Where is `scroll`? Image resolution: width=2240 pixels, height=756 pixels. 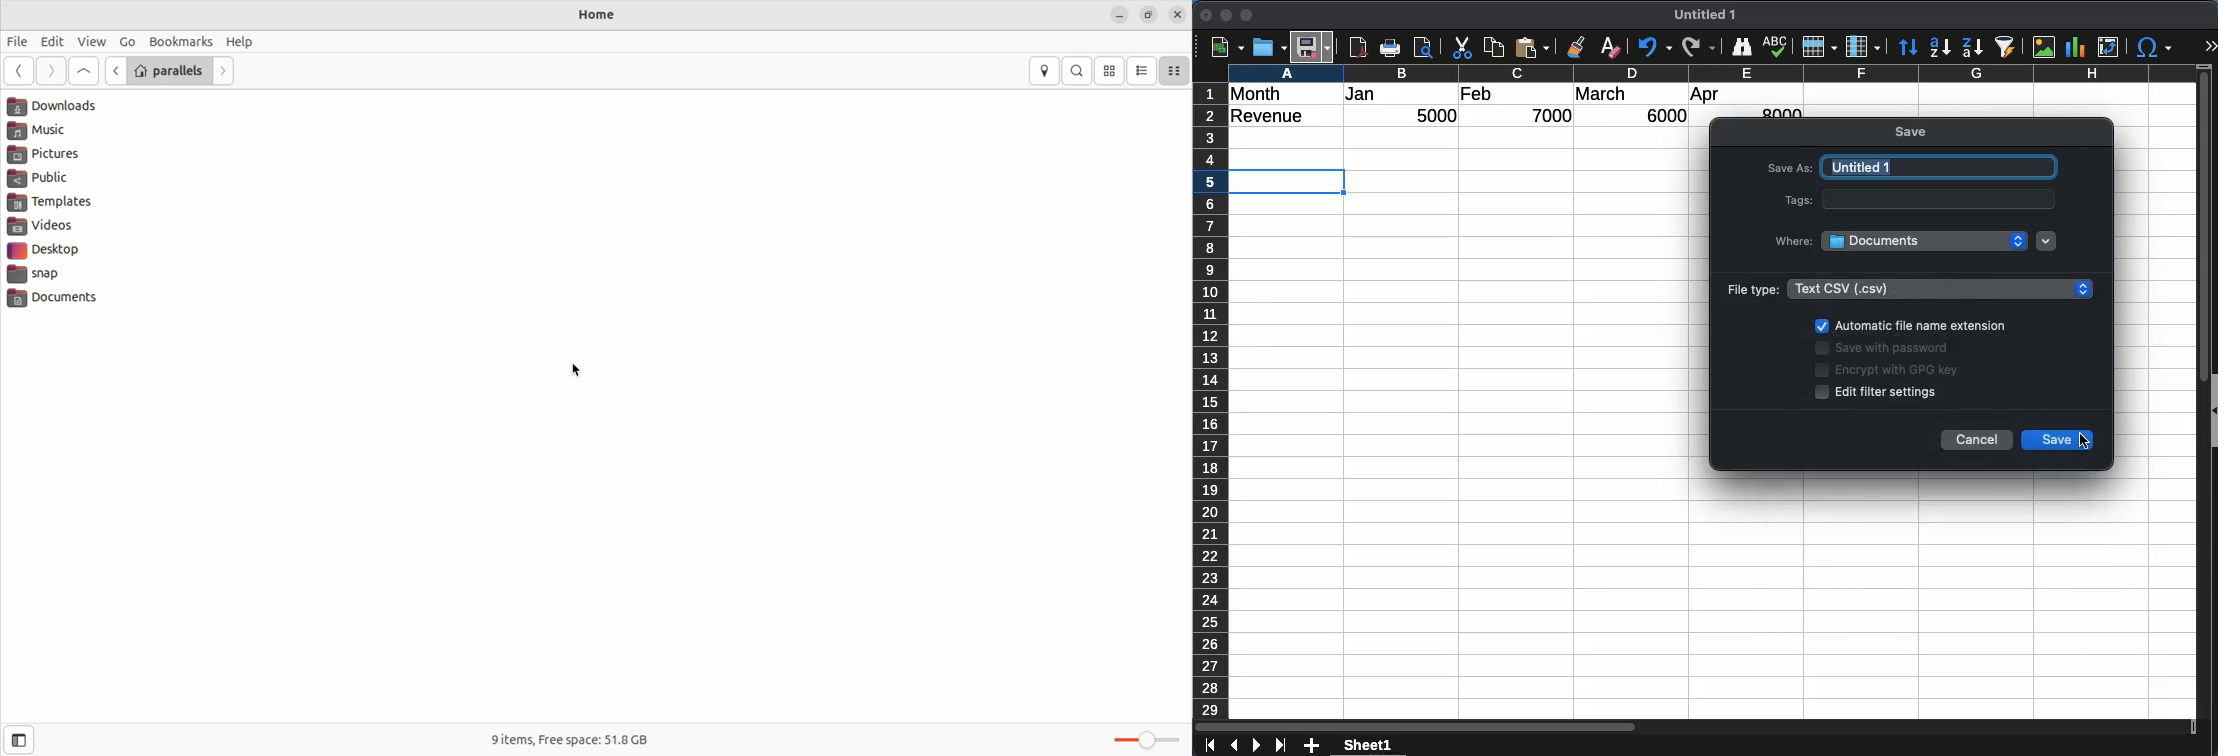 scroll is located at coordinates (2196, 402).